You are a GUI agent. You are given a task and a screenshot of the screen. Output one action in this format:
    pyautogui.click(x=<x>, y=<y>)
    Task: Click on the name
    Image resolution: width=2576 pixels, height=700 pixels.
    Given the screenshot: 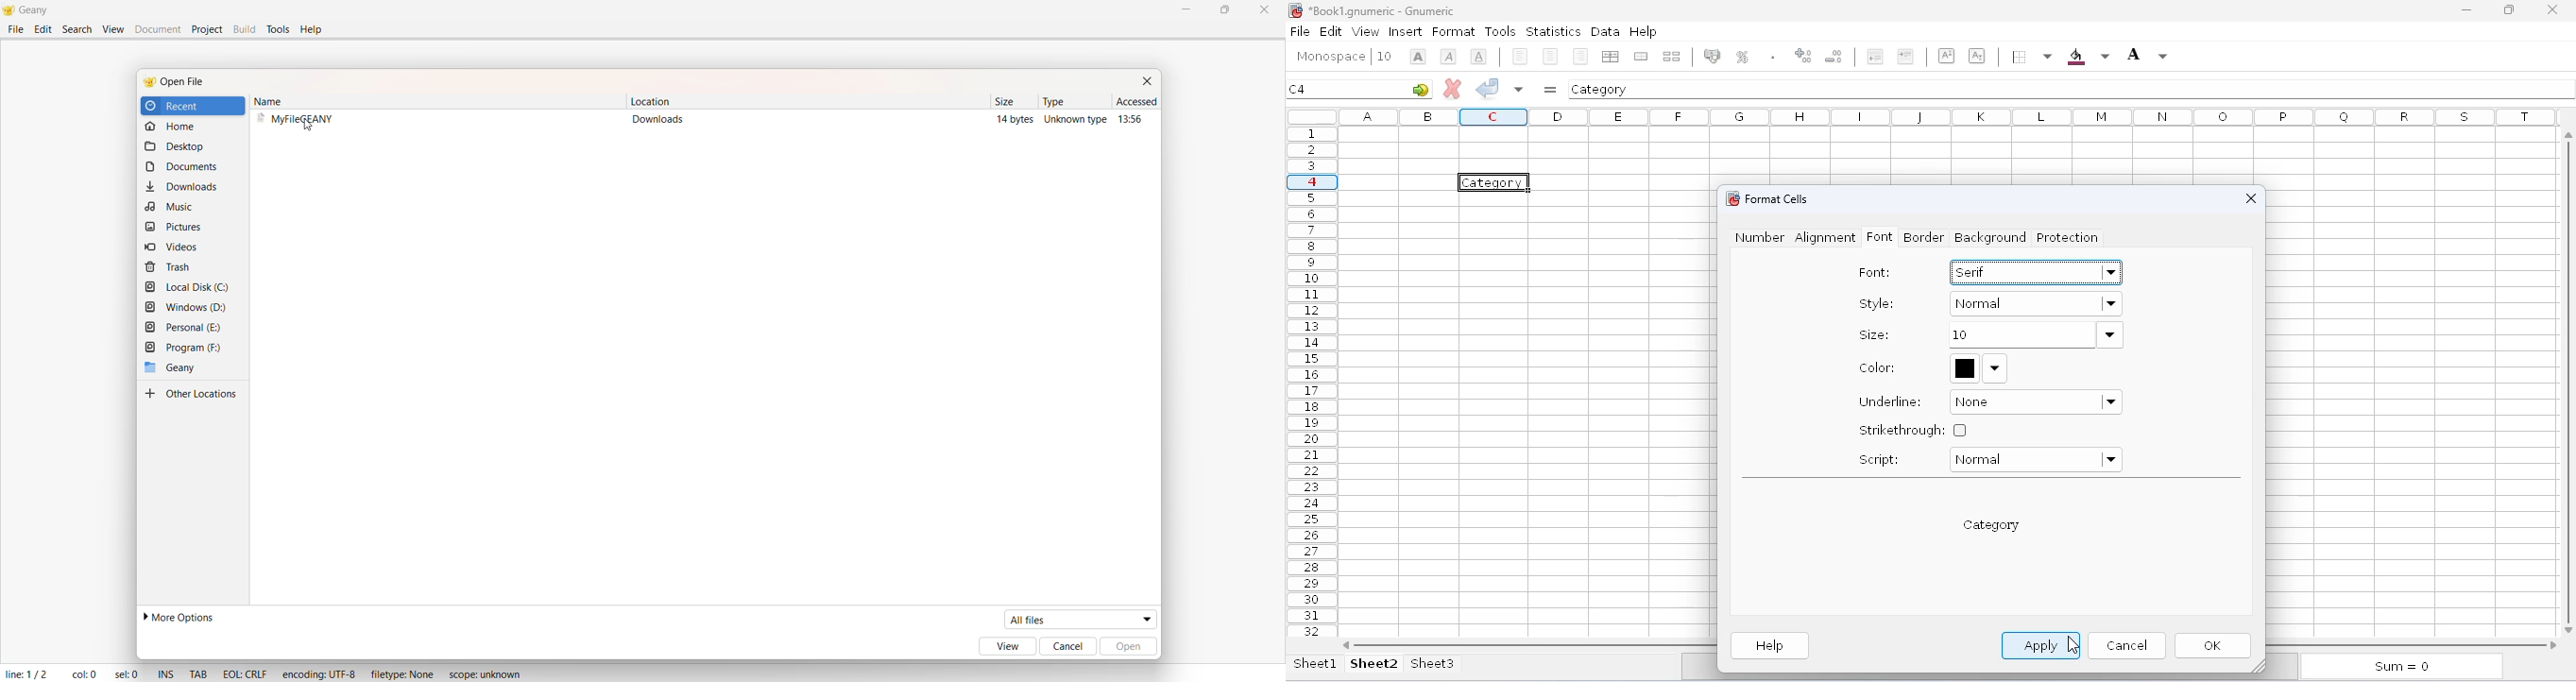 What is the action you would take?
    pyautogui.click(x=279, y=100)
    